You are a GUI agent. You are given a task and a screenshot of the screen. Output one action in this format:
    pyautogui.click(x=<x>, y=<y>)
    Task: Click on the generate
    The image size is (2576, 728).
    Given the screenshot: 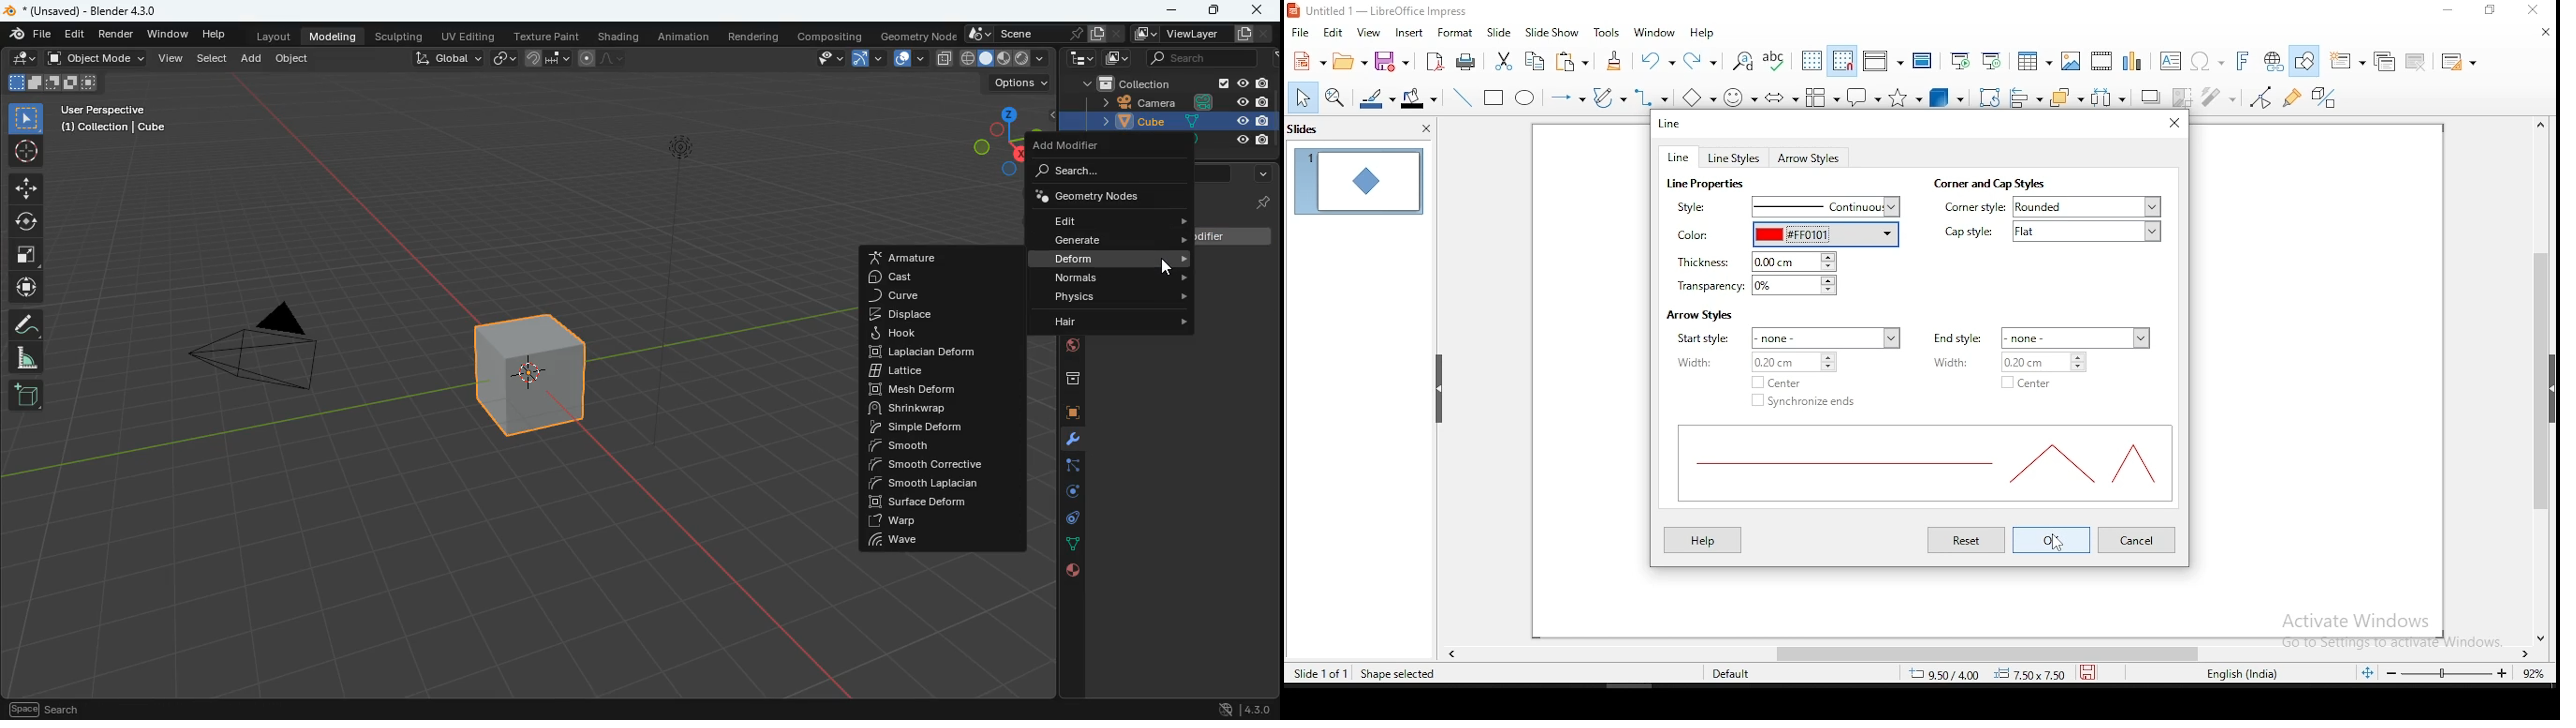 What is the action you would take?
    pyautogui.click(x=1118, y=241)
    